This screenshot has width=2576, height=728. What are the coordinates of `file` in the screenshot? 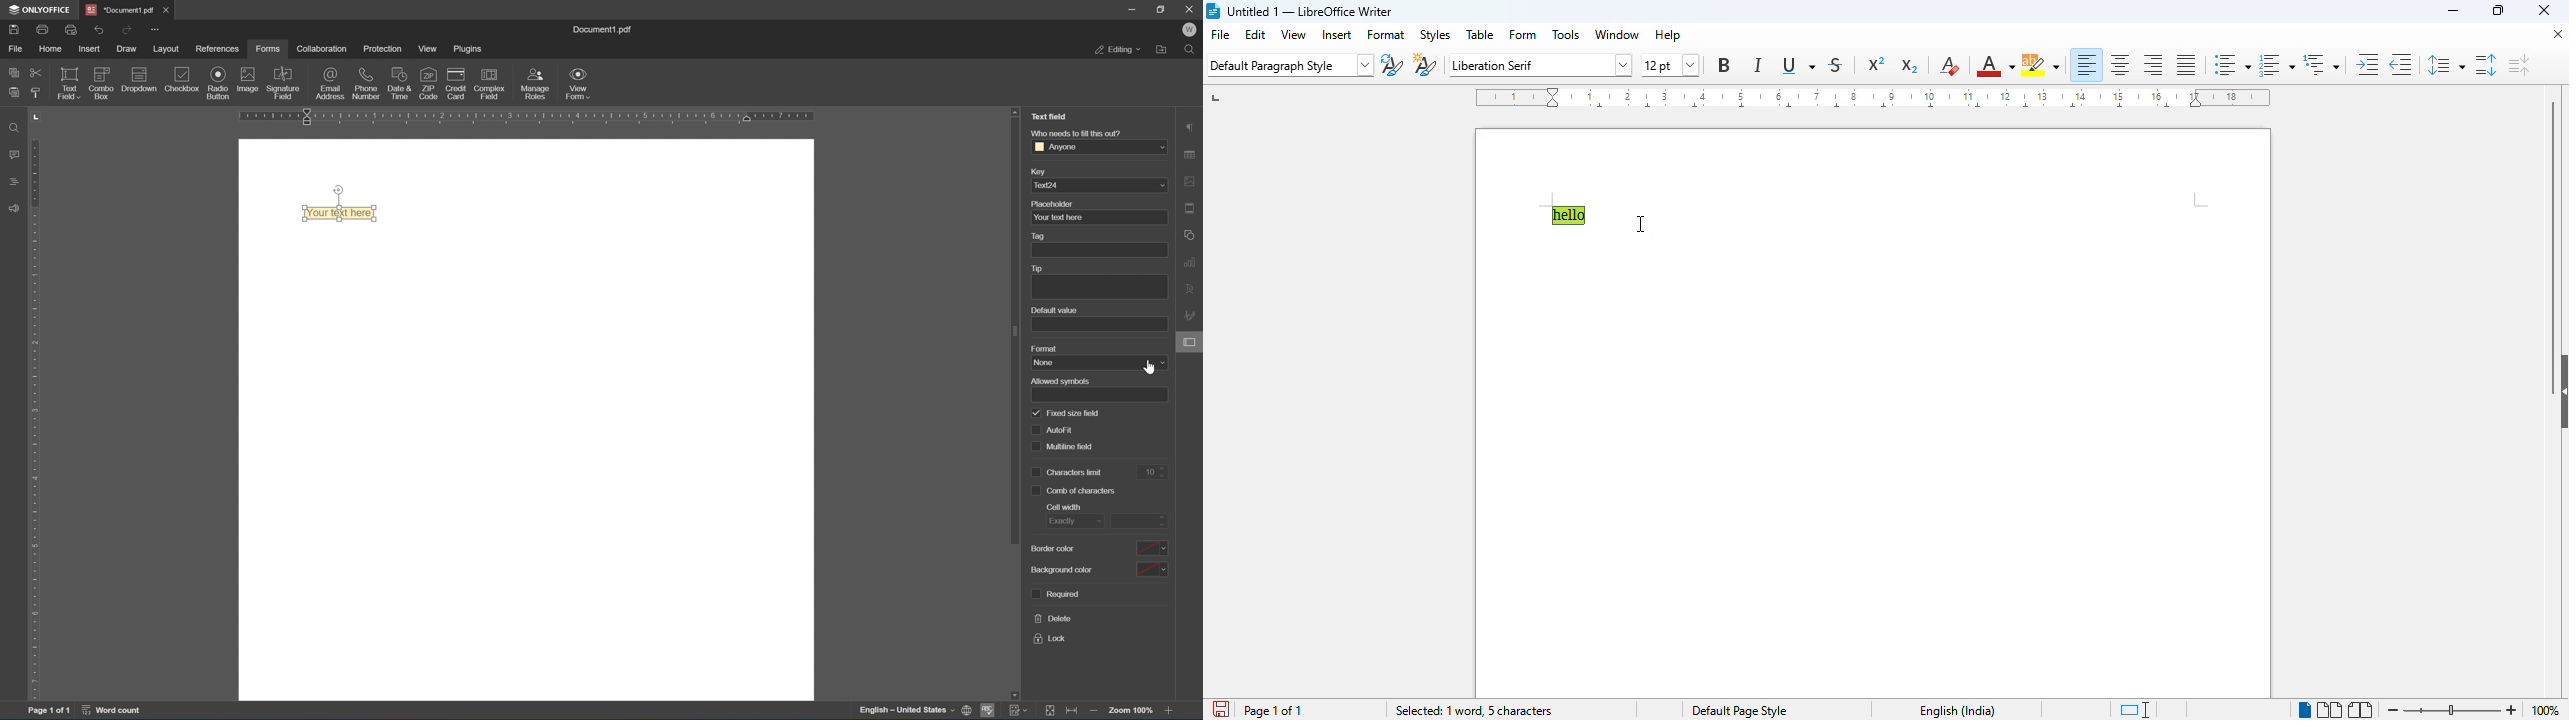 It's located at (1219, 34).